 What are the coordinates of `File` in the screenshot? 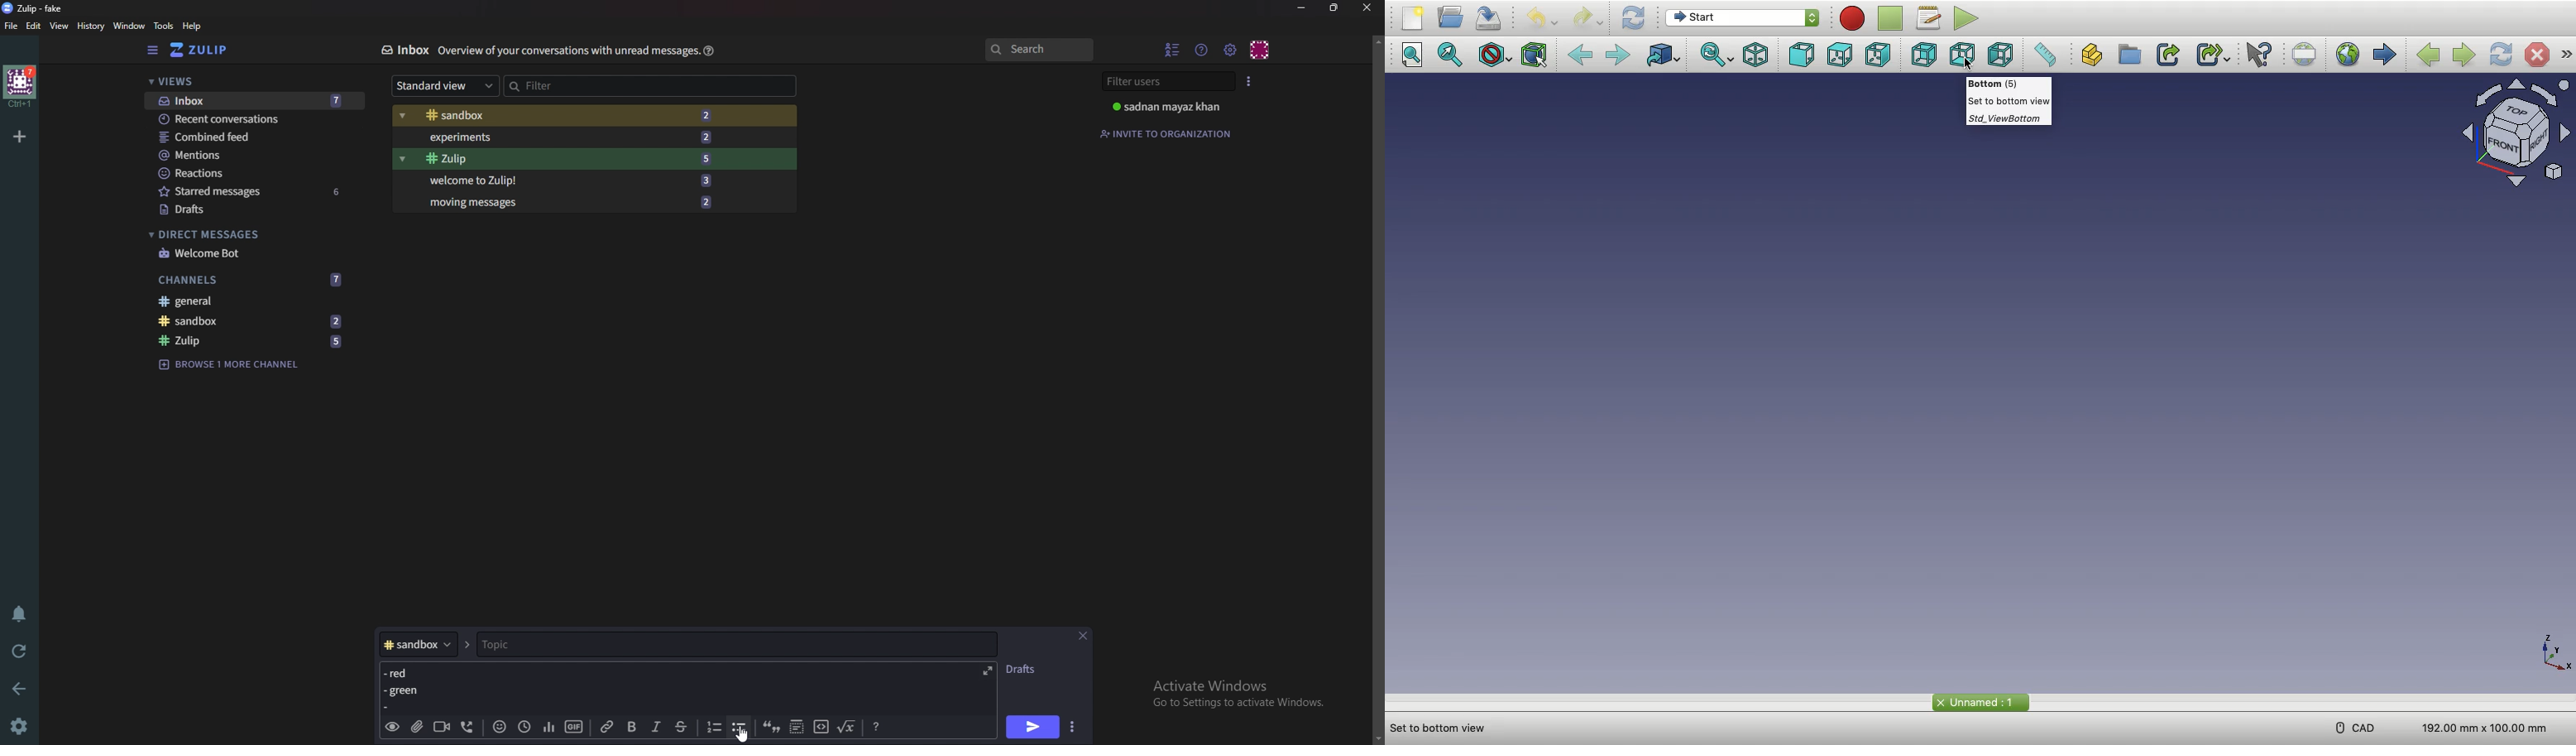 It's located at (12, 25).